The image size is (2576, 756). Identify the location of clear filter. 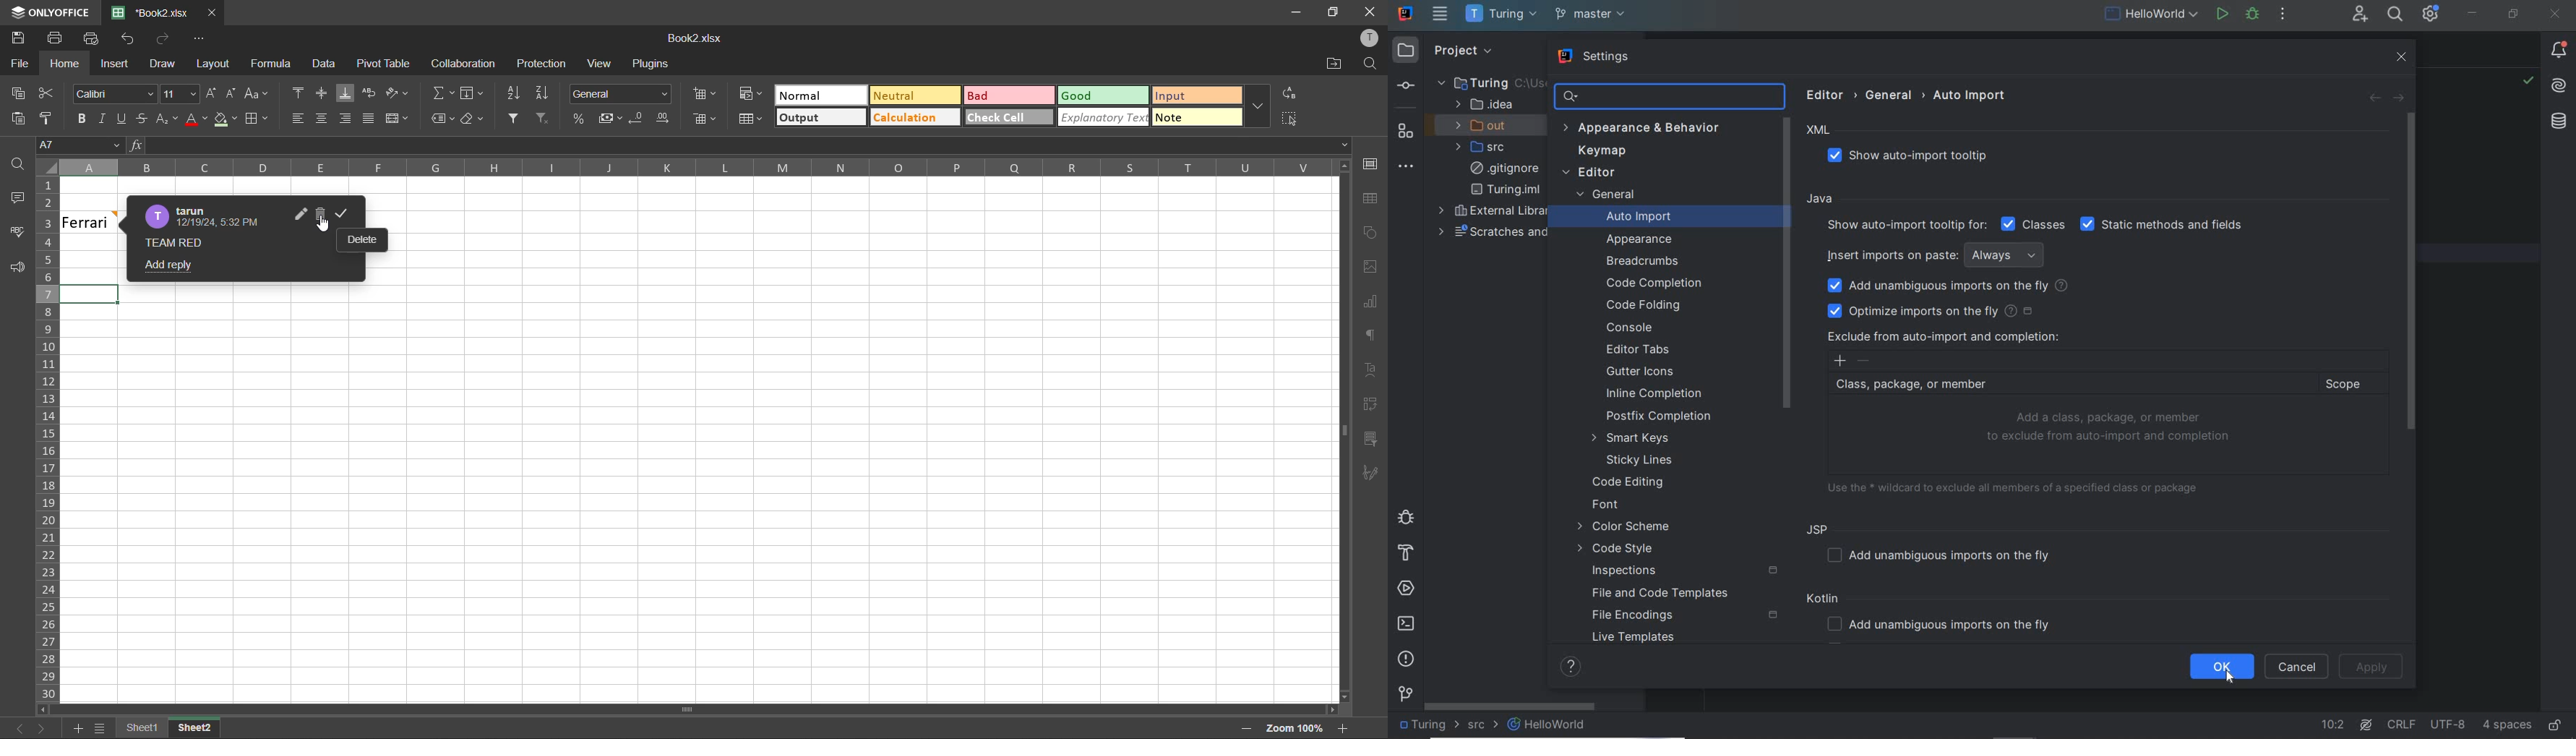
(541, 119).